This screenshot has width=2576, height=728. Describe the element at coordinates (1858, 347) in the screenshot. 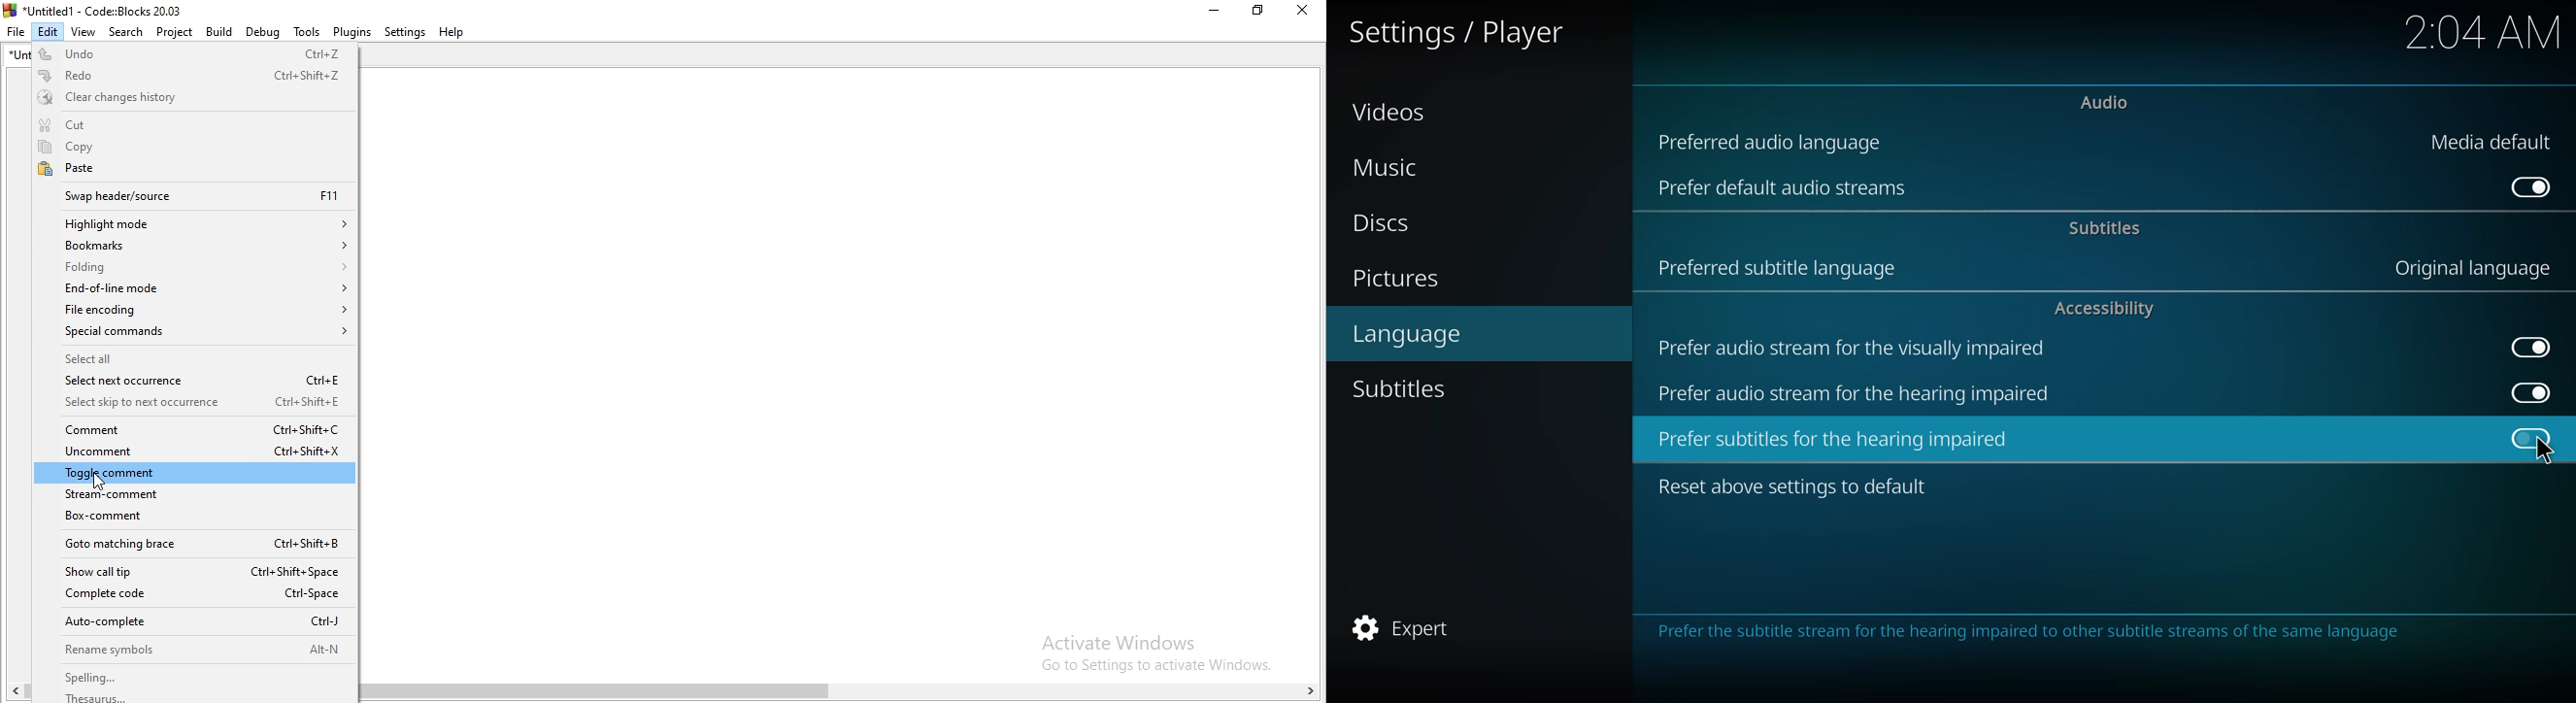

I see `prefer audio stream for visually impaired` at that location.